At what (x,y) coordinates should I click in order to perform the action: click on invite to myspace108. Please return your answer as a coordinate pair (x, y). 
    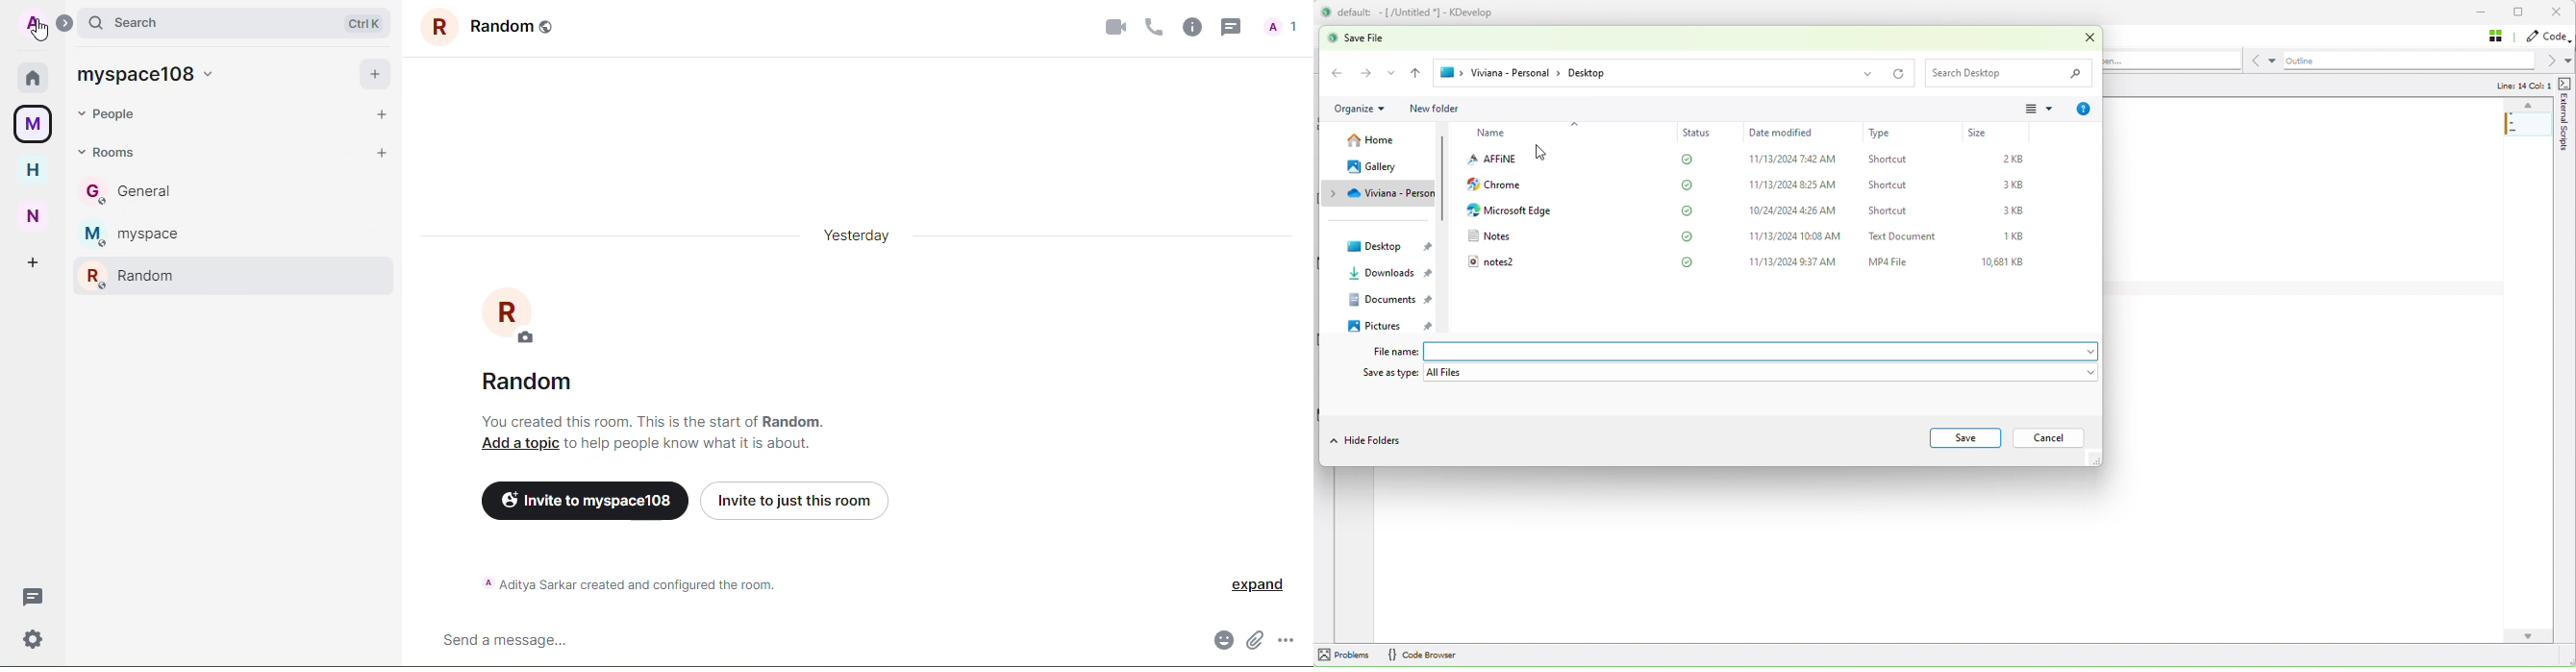
    Looking at the image, I should click on (584, 500).